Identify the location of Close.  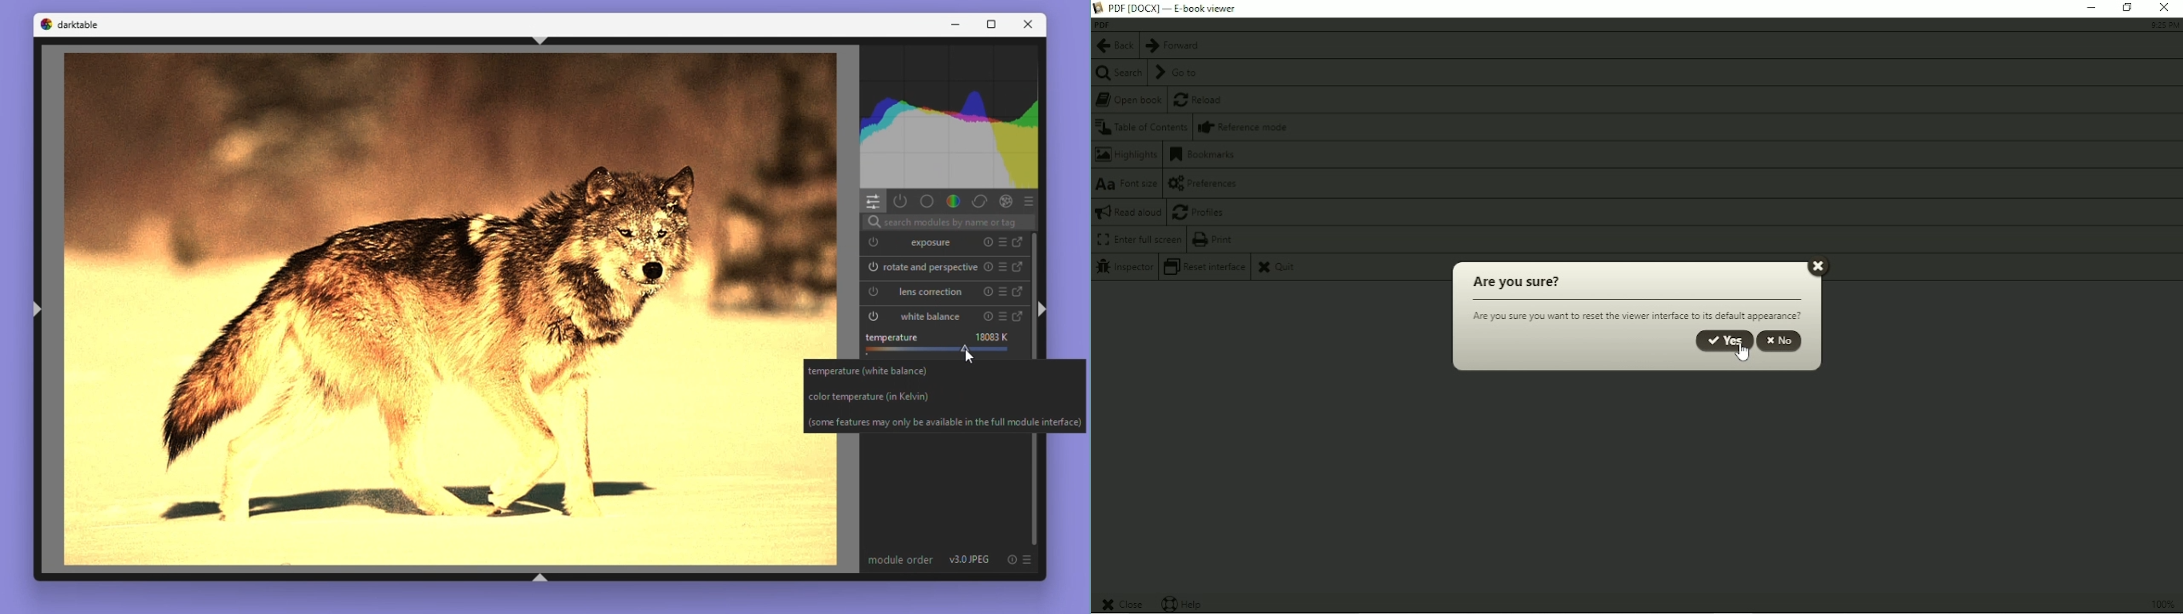
(1818, 265).